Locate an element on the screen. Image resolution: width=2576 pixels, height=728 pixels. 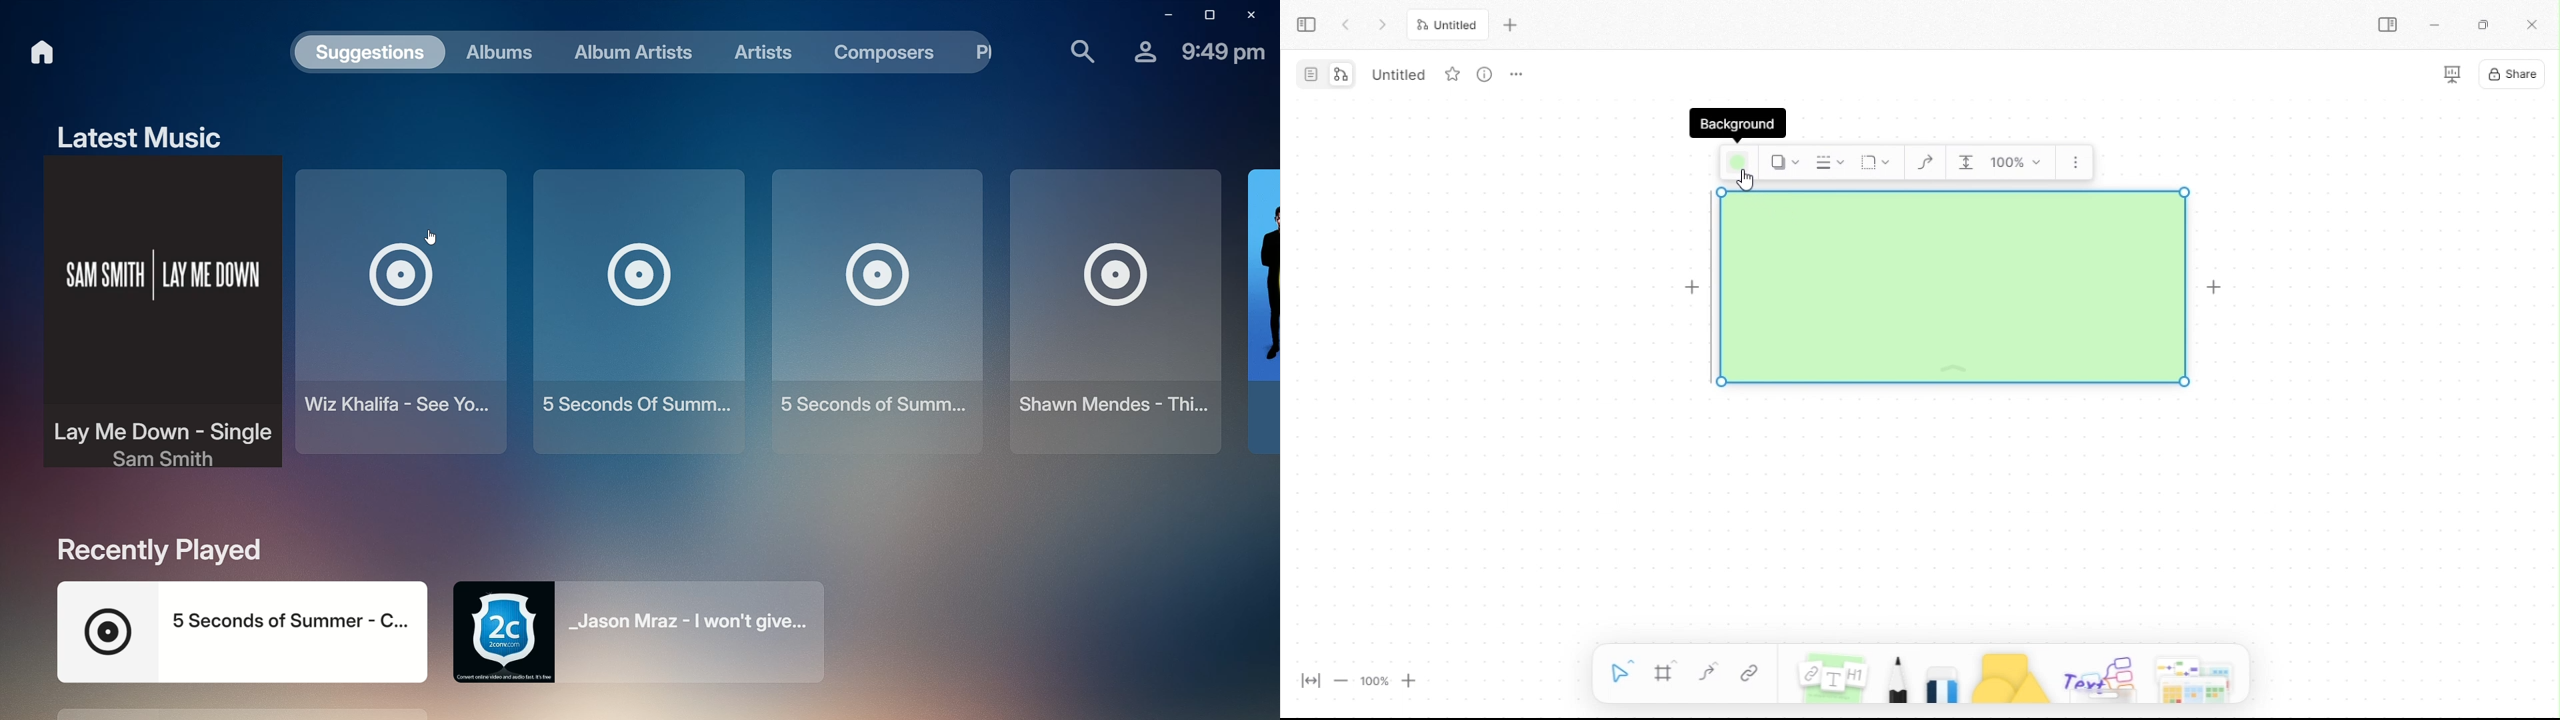
More options is located at coordinates (2076, 162).